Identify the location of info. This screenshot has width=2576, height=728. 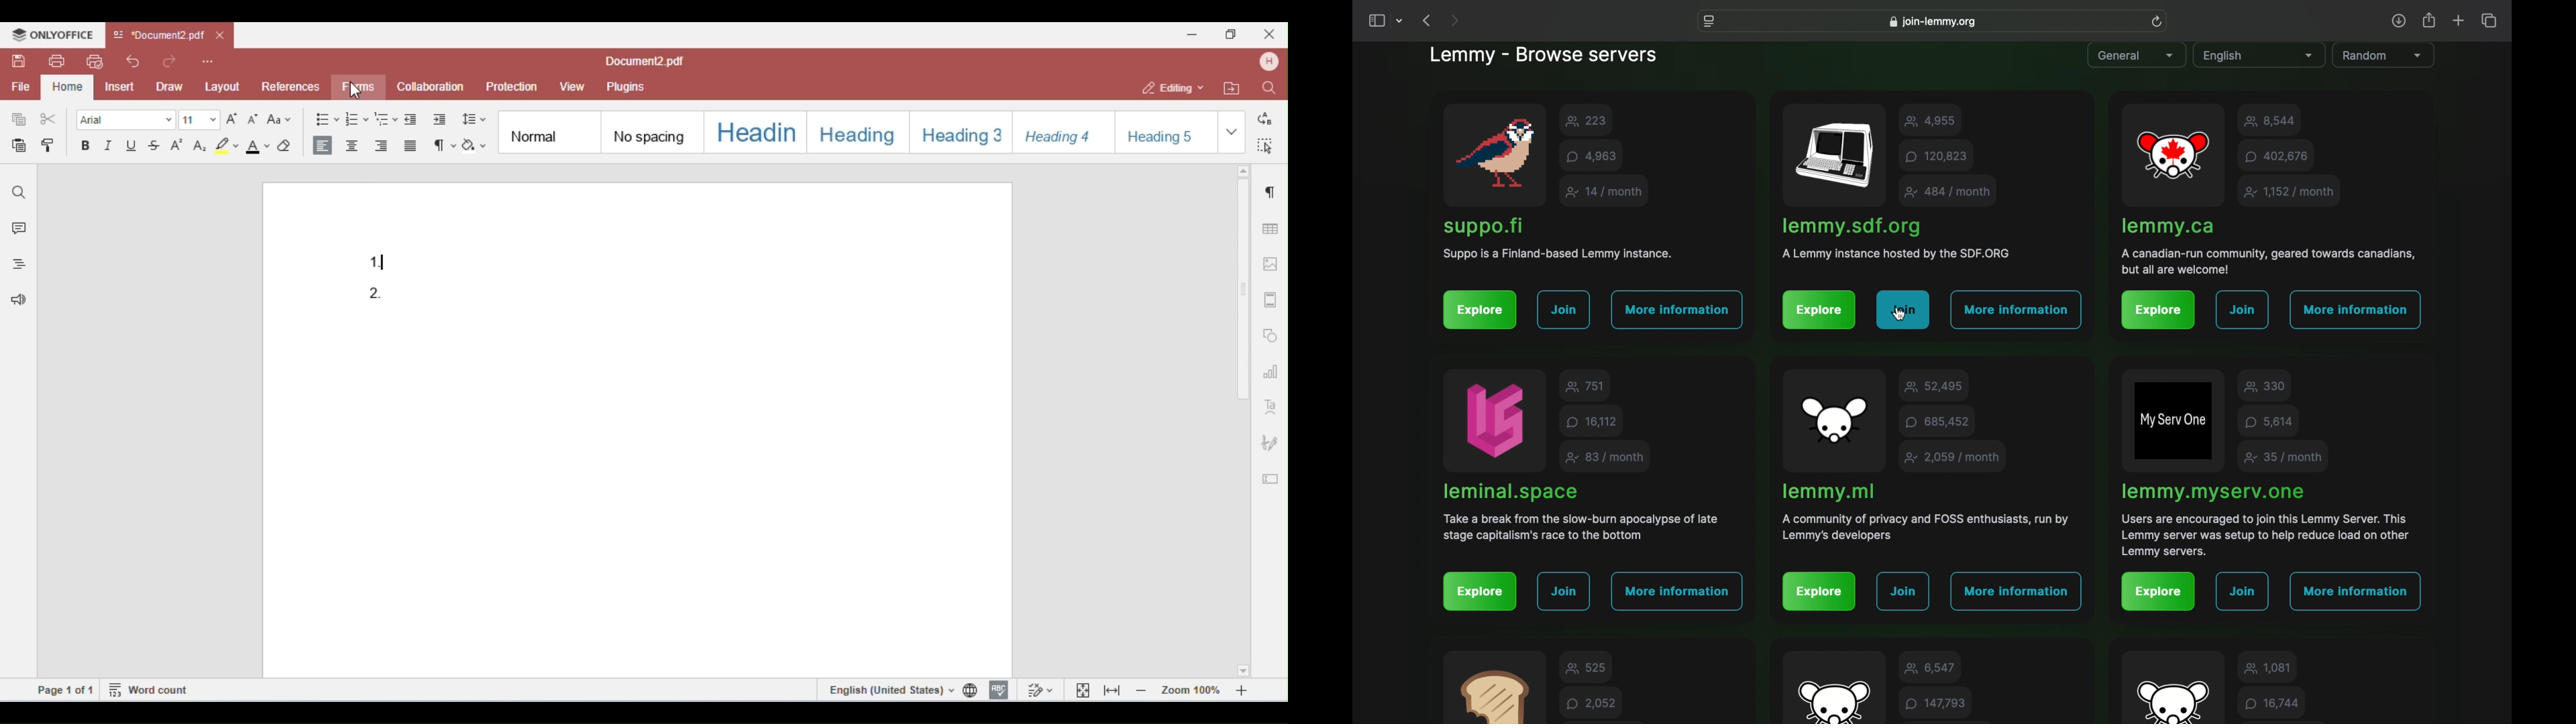
(1581, 527).